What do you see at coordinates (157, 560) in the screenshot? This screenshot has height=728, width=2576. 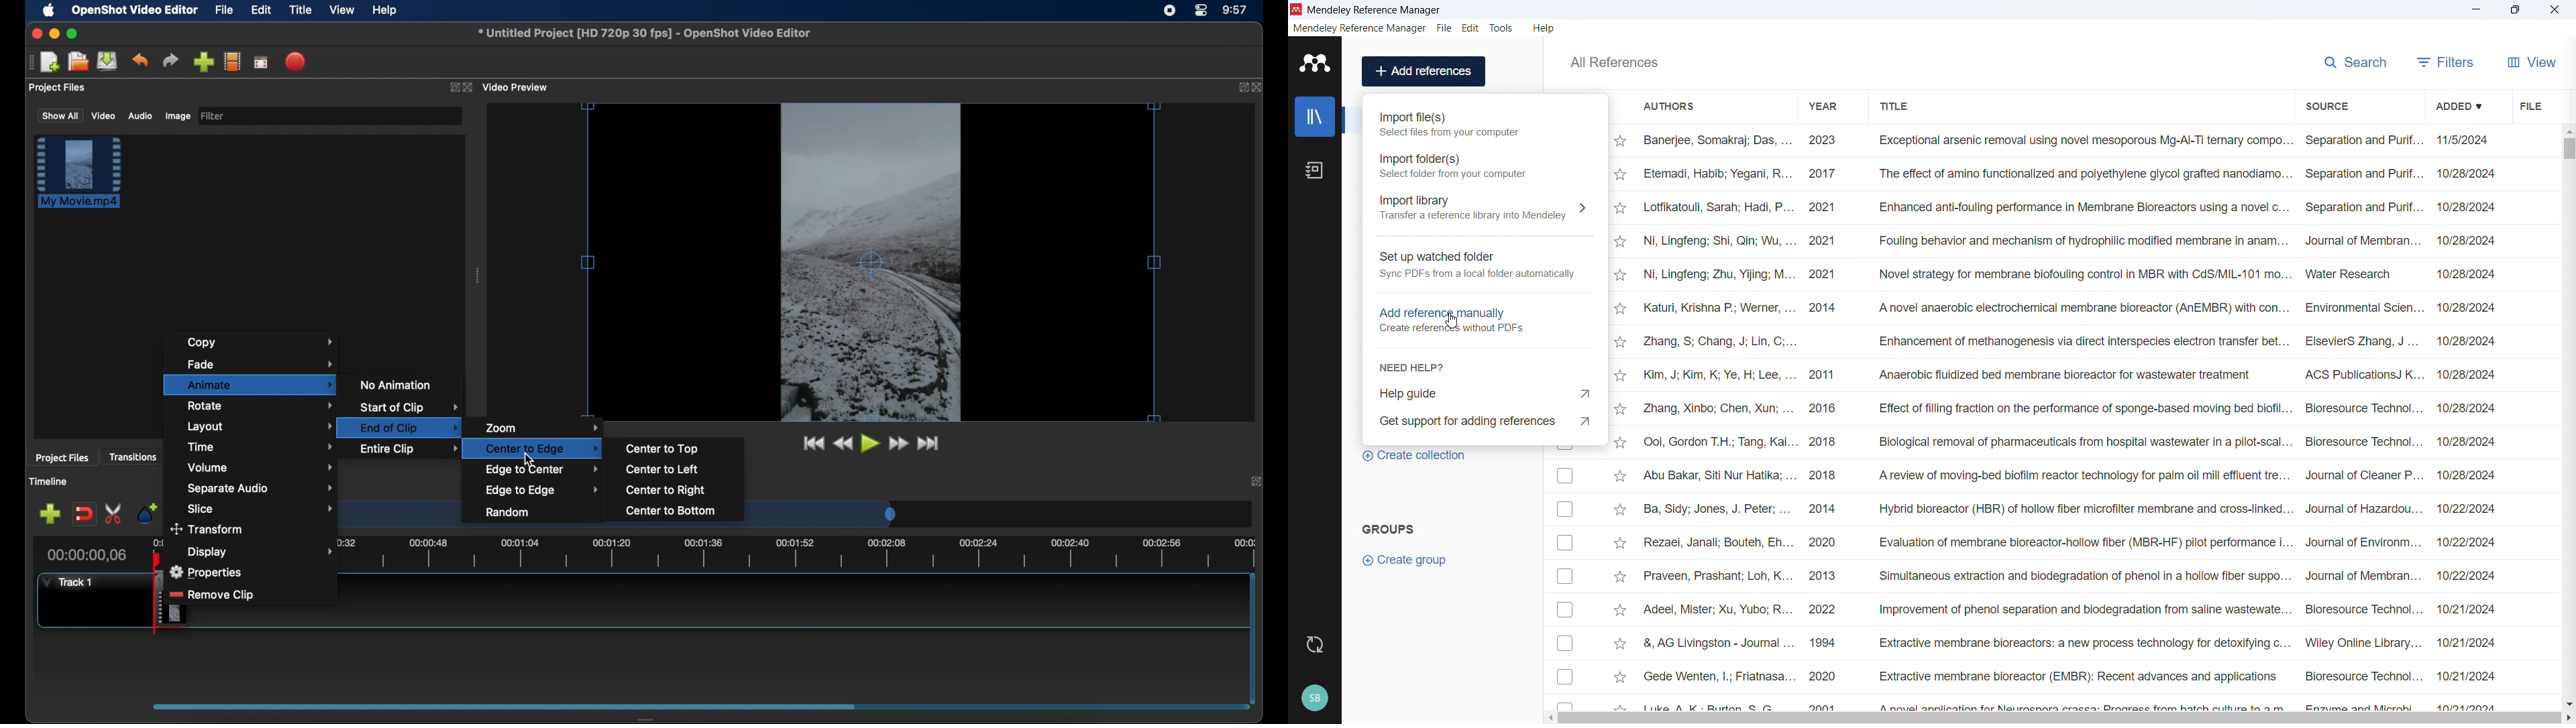 I see `playhead` at bounding box center [157, 560].